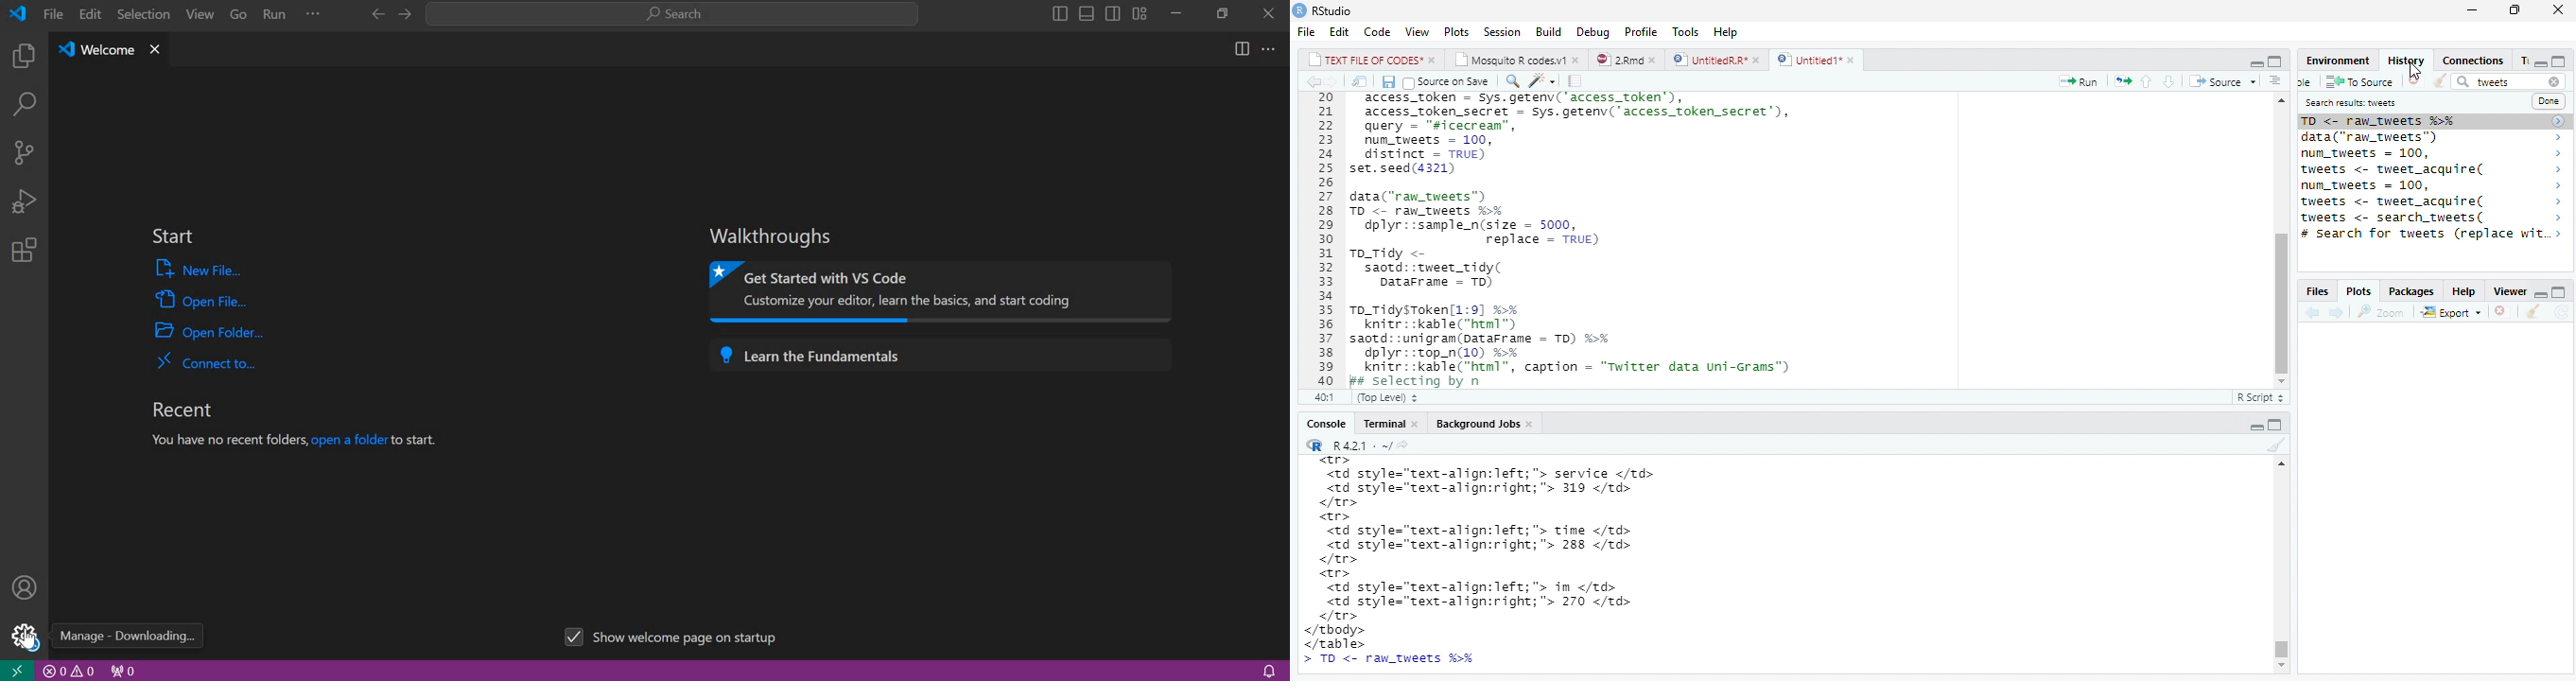  What do you see at coordinates (1365, 444) in the screenshot?
I see `“R R421: ~/` at bounding box center [1365, 444].